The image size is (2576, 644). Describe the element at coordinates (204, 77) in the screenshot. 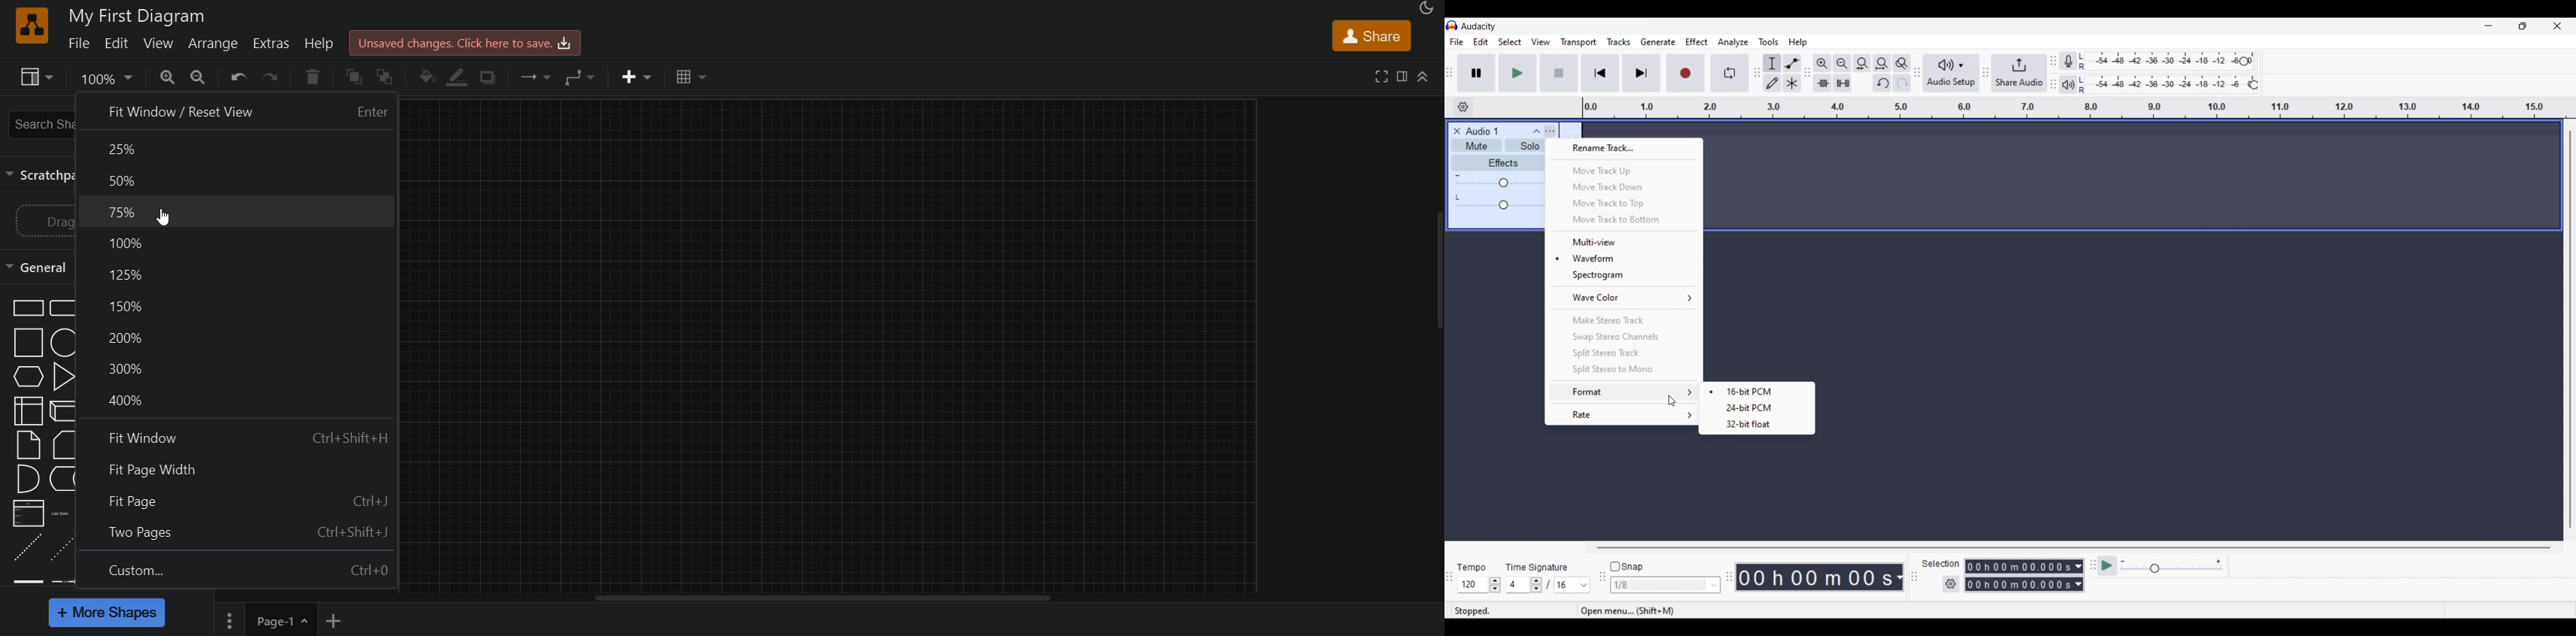

I see `zoom in` at that location.